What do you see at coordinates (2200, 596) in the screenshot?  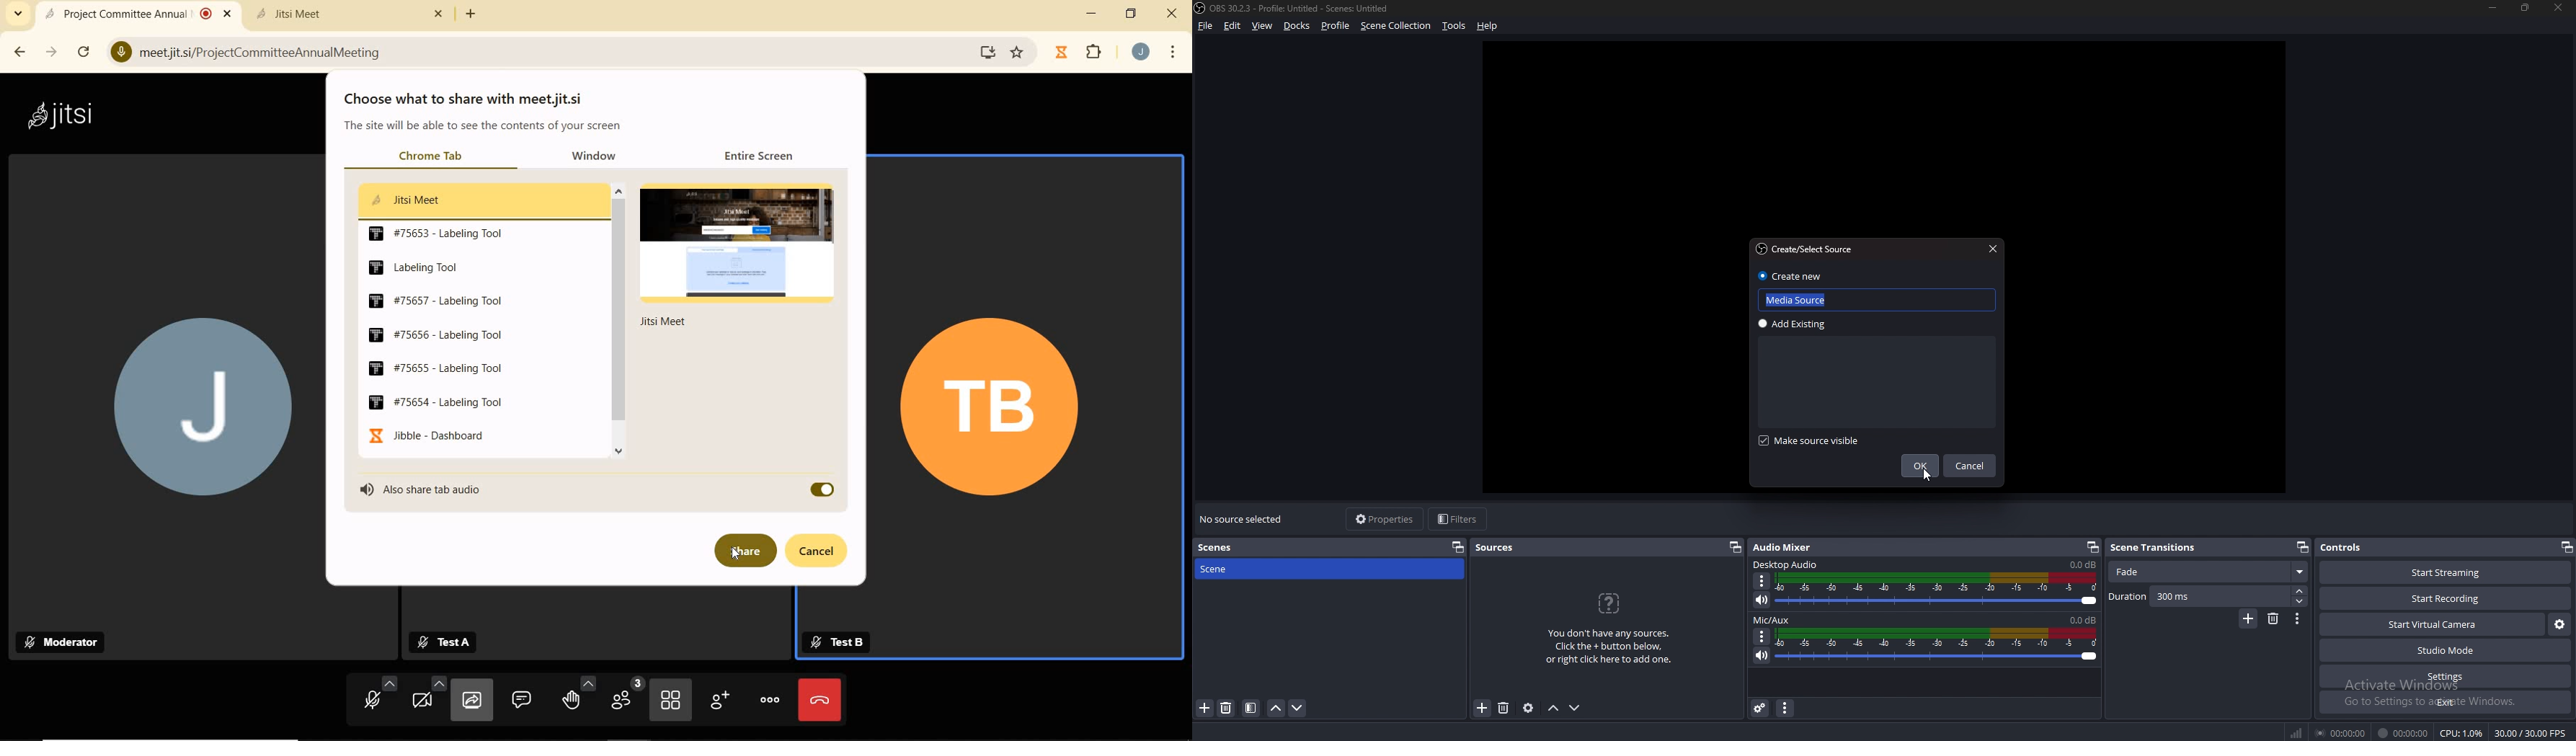 I see `Duration` at bounding box center [2200, 596].